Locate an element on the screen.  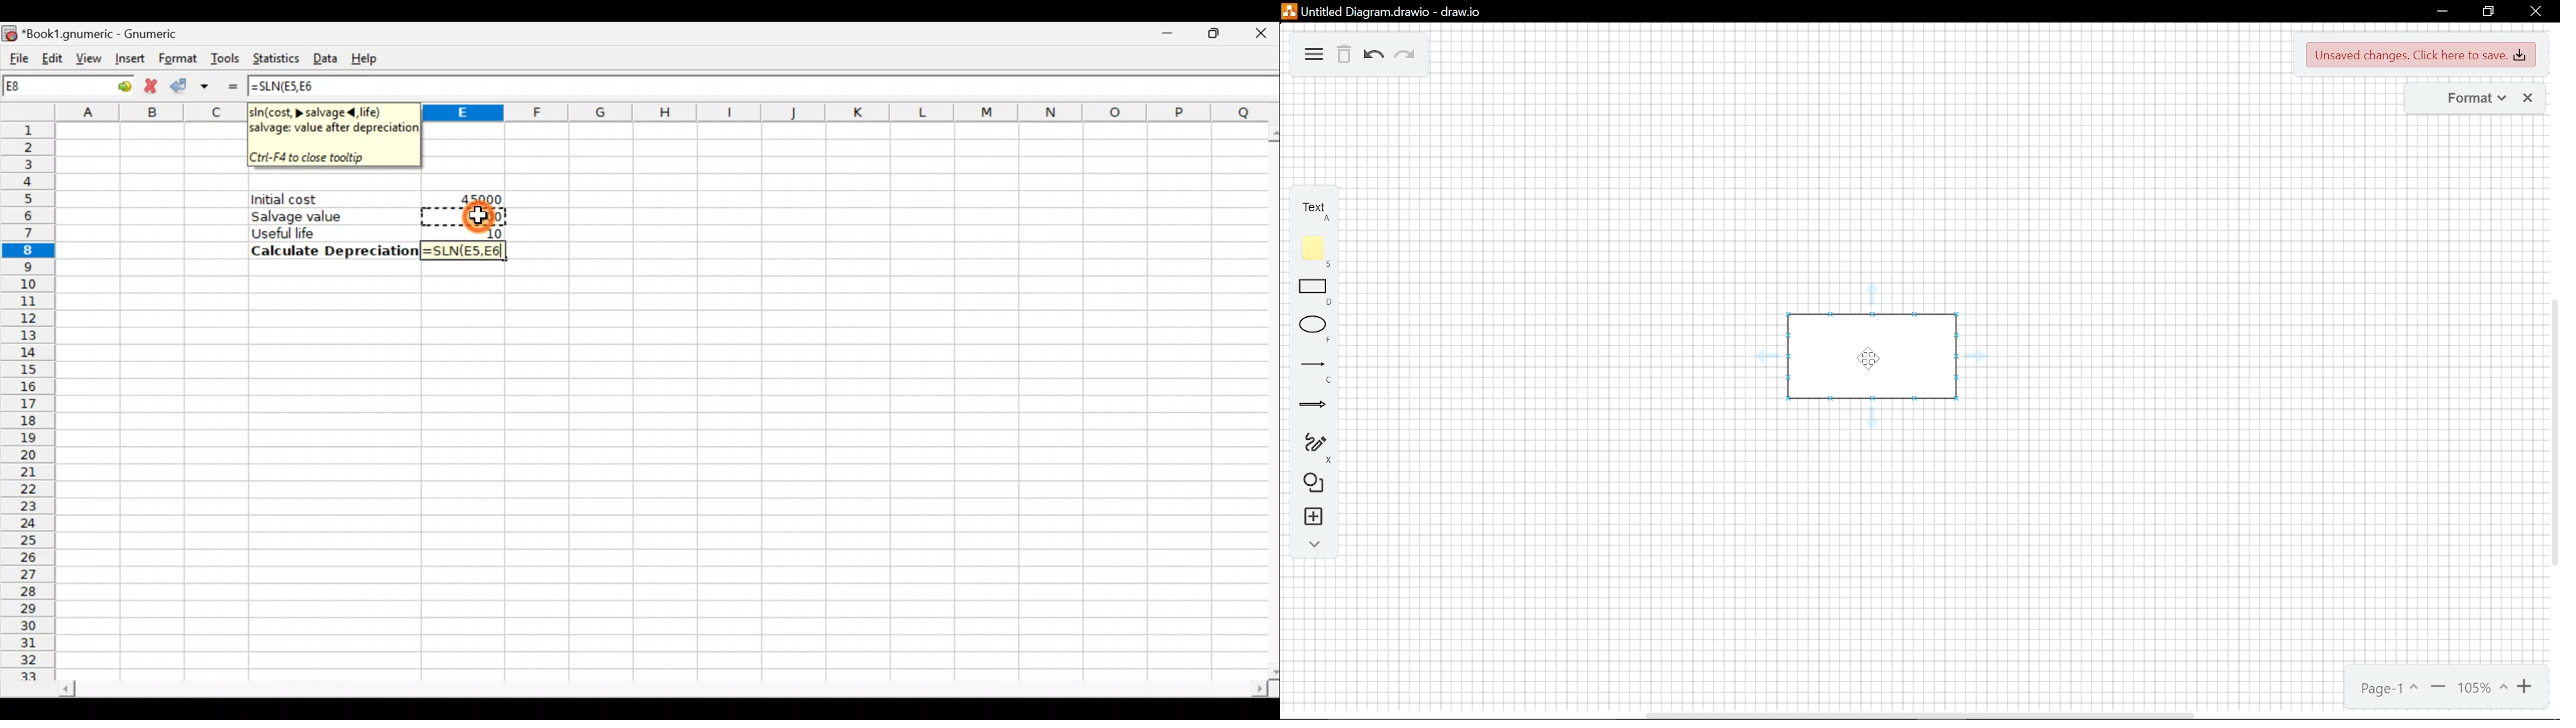
close is located at coordinates (2526, 99).